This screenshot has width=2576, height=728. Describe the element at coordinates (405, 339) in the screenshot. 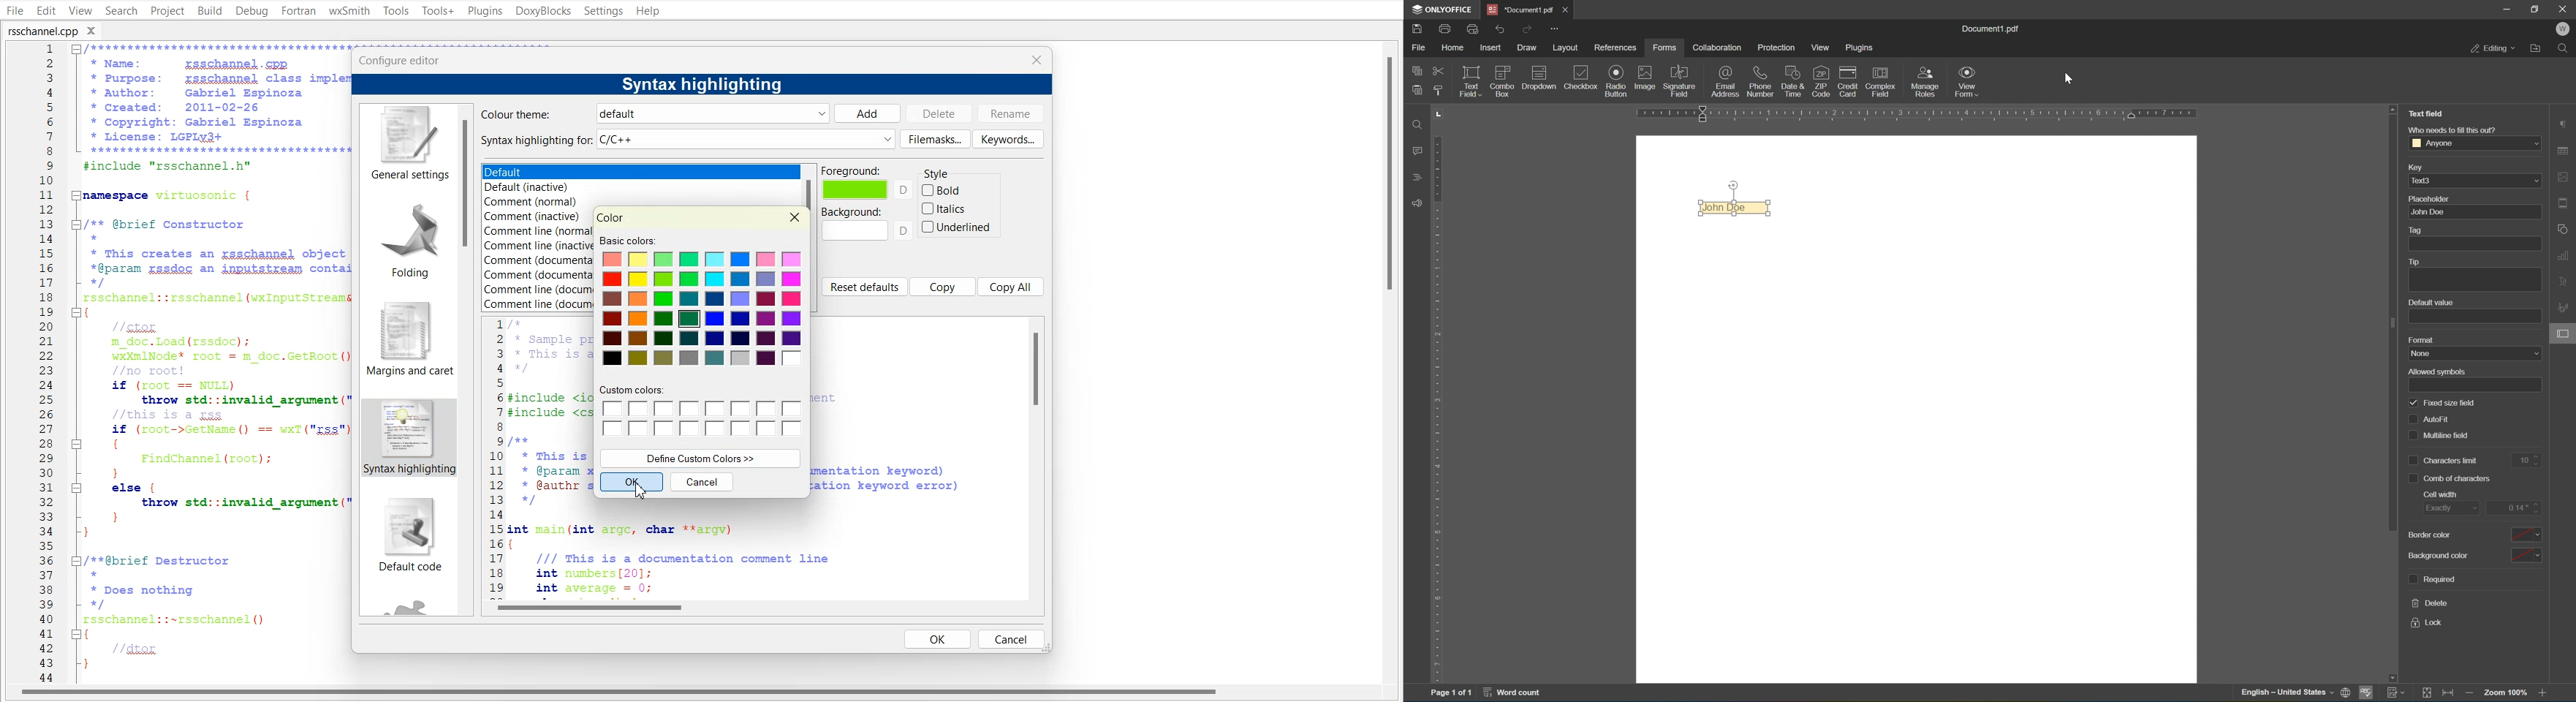

I see `Margin and carpet` at that location.